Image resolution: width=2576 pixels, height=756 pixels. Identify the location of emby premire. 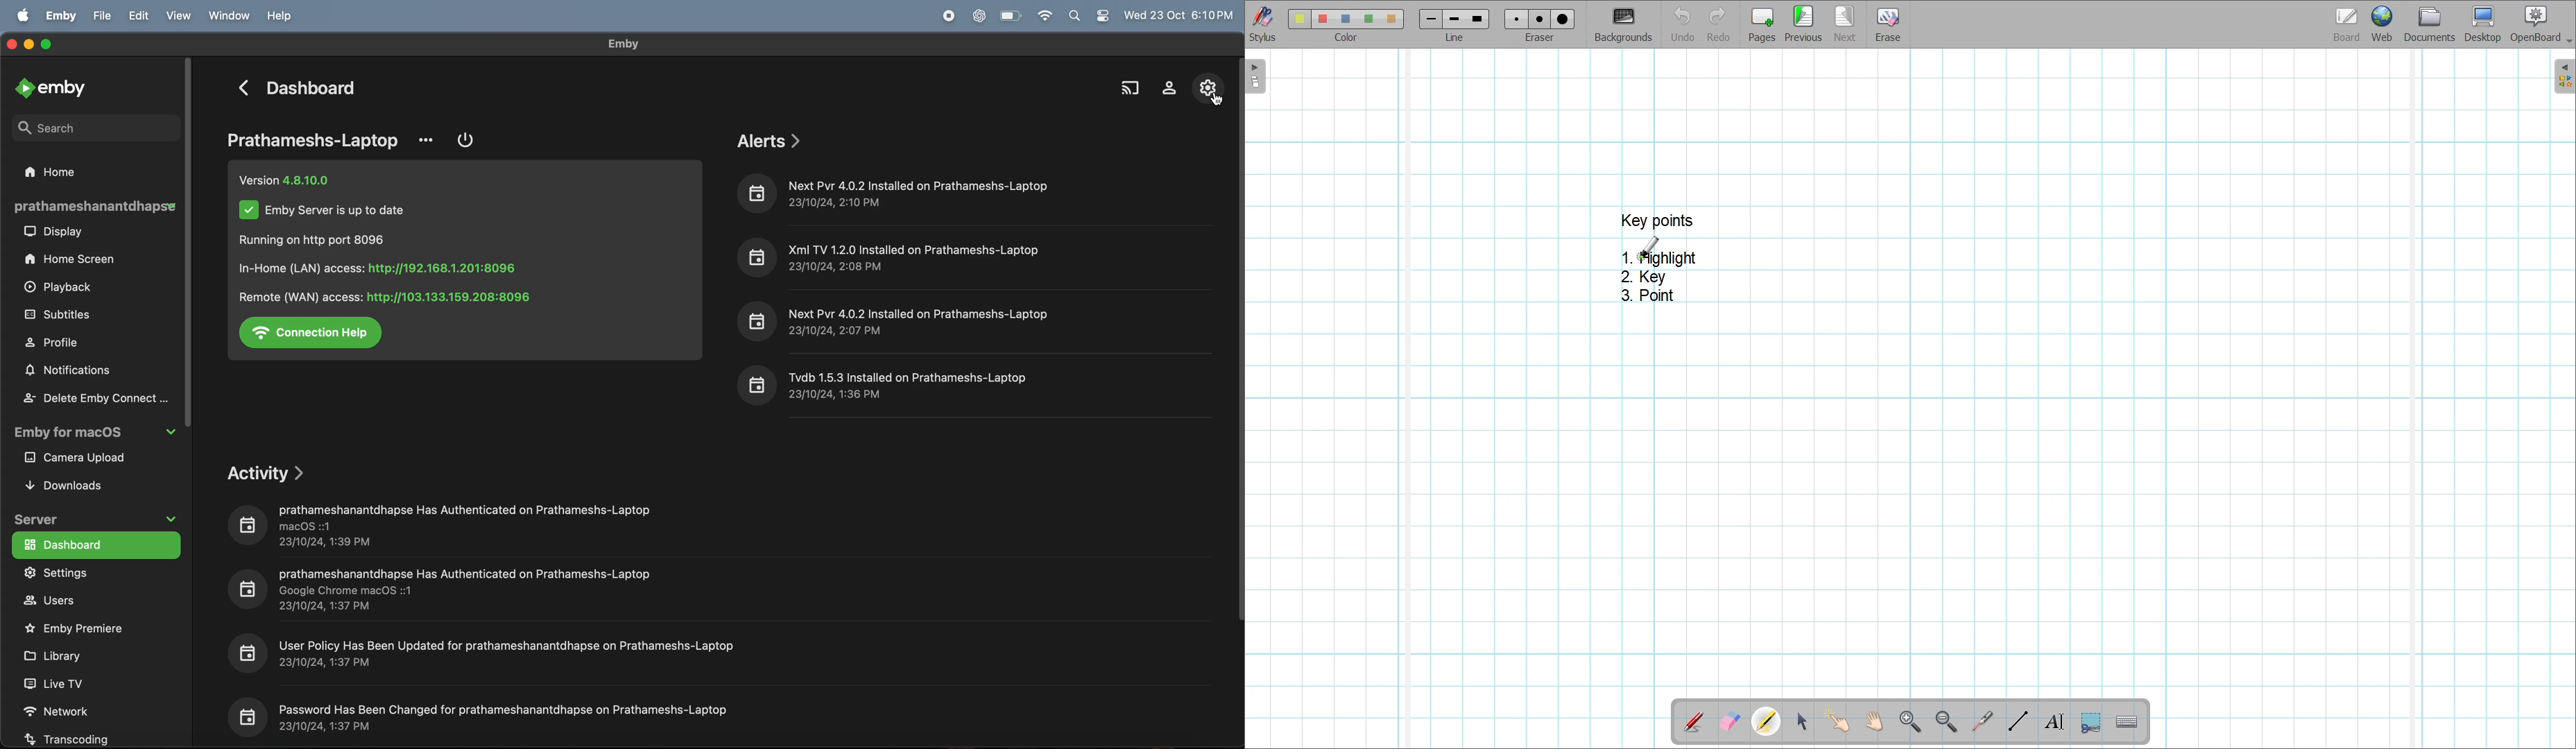
(87, 631).